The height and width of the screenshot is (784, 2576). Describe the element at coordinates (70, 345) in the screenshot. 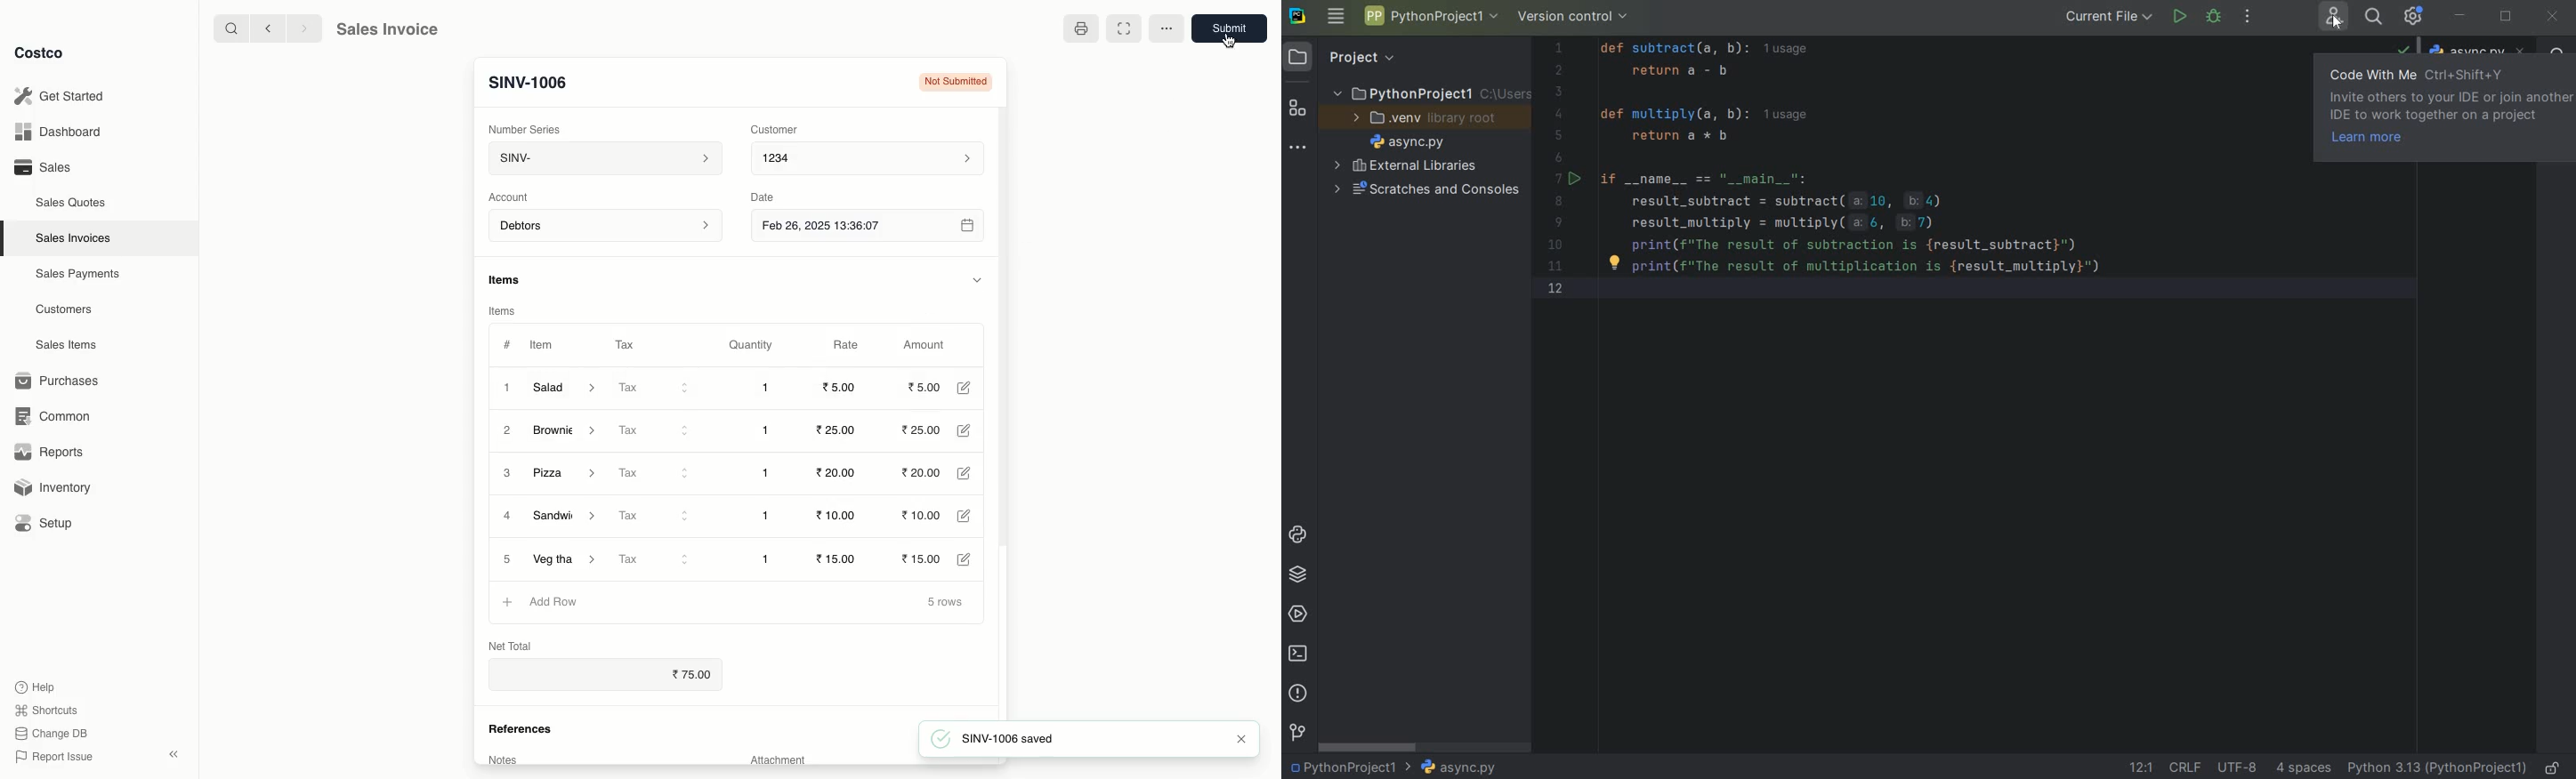

I see `Sales Items` at that location.